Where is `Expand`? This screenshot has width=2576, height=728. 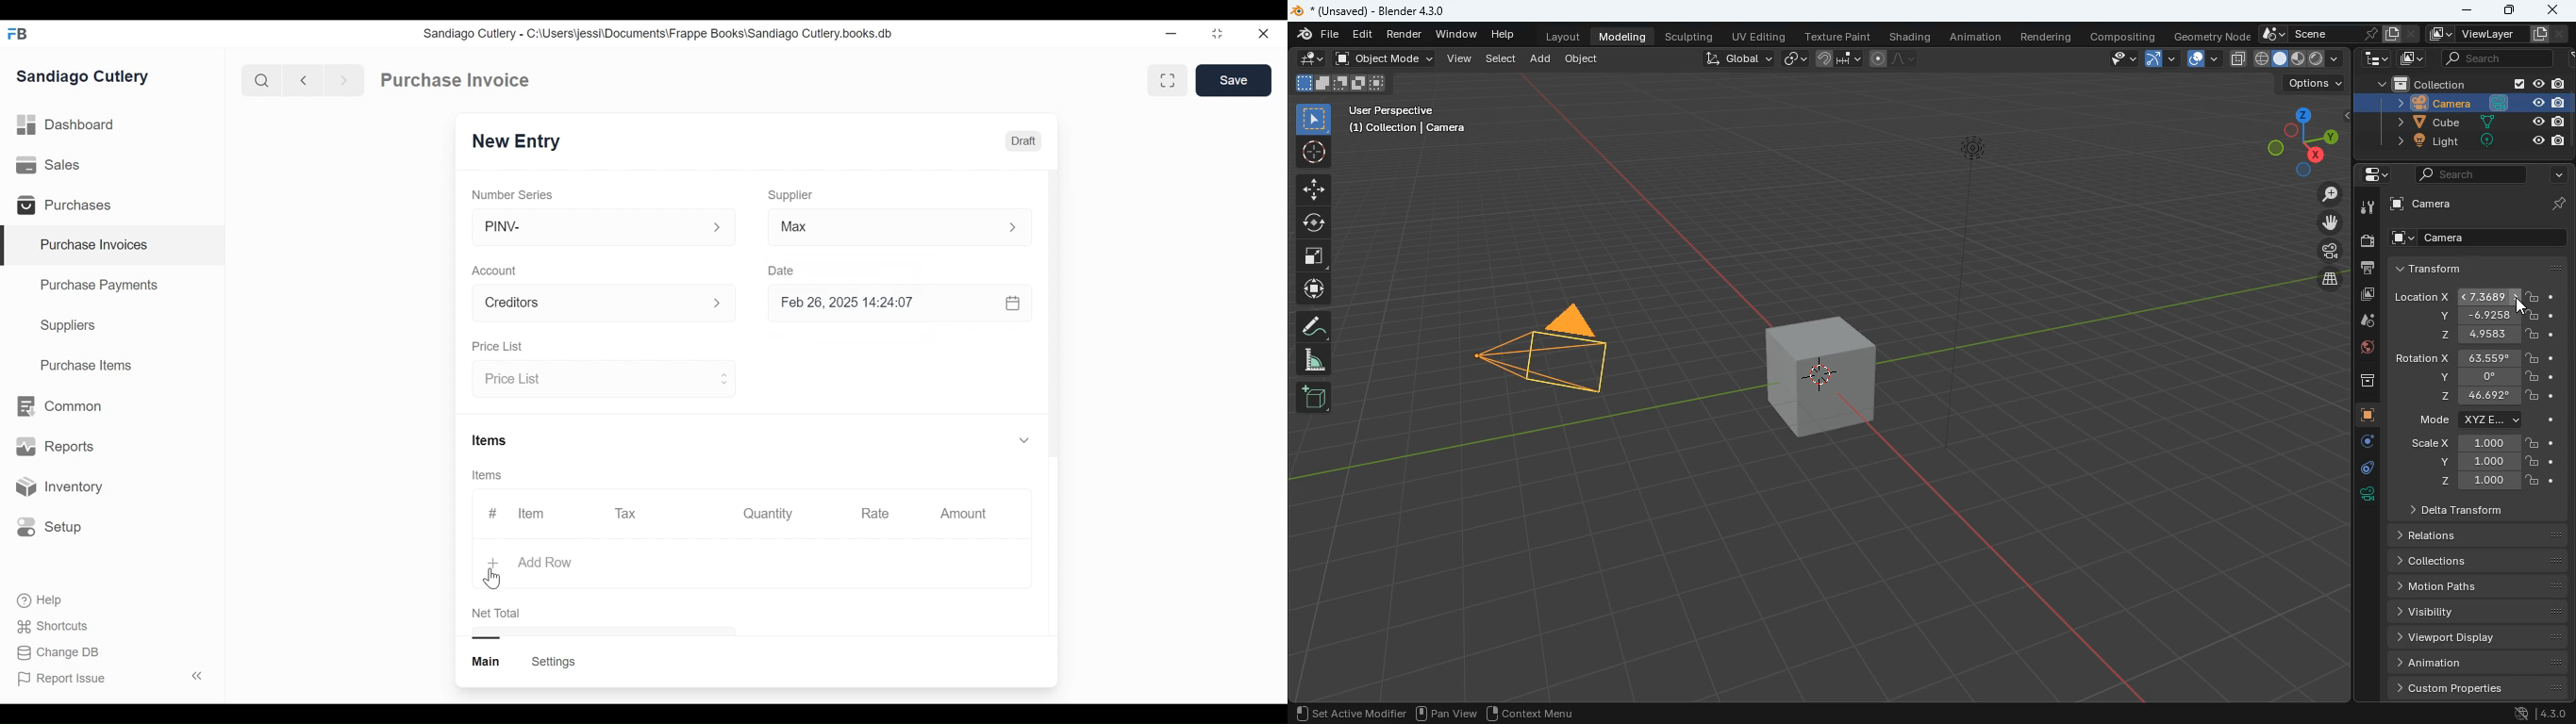
Expand is located at coordinates (1024, 439).